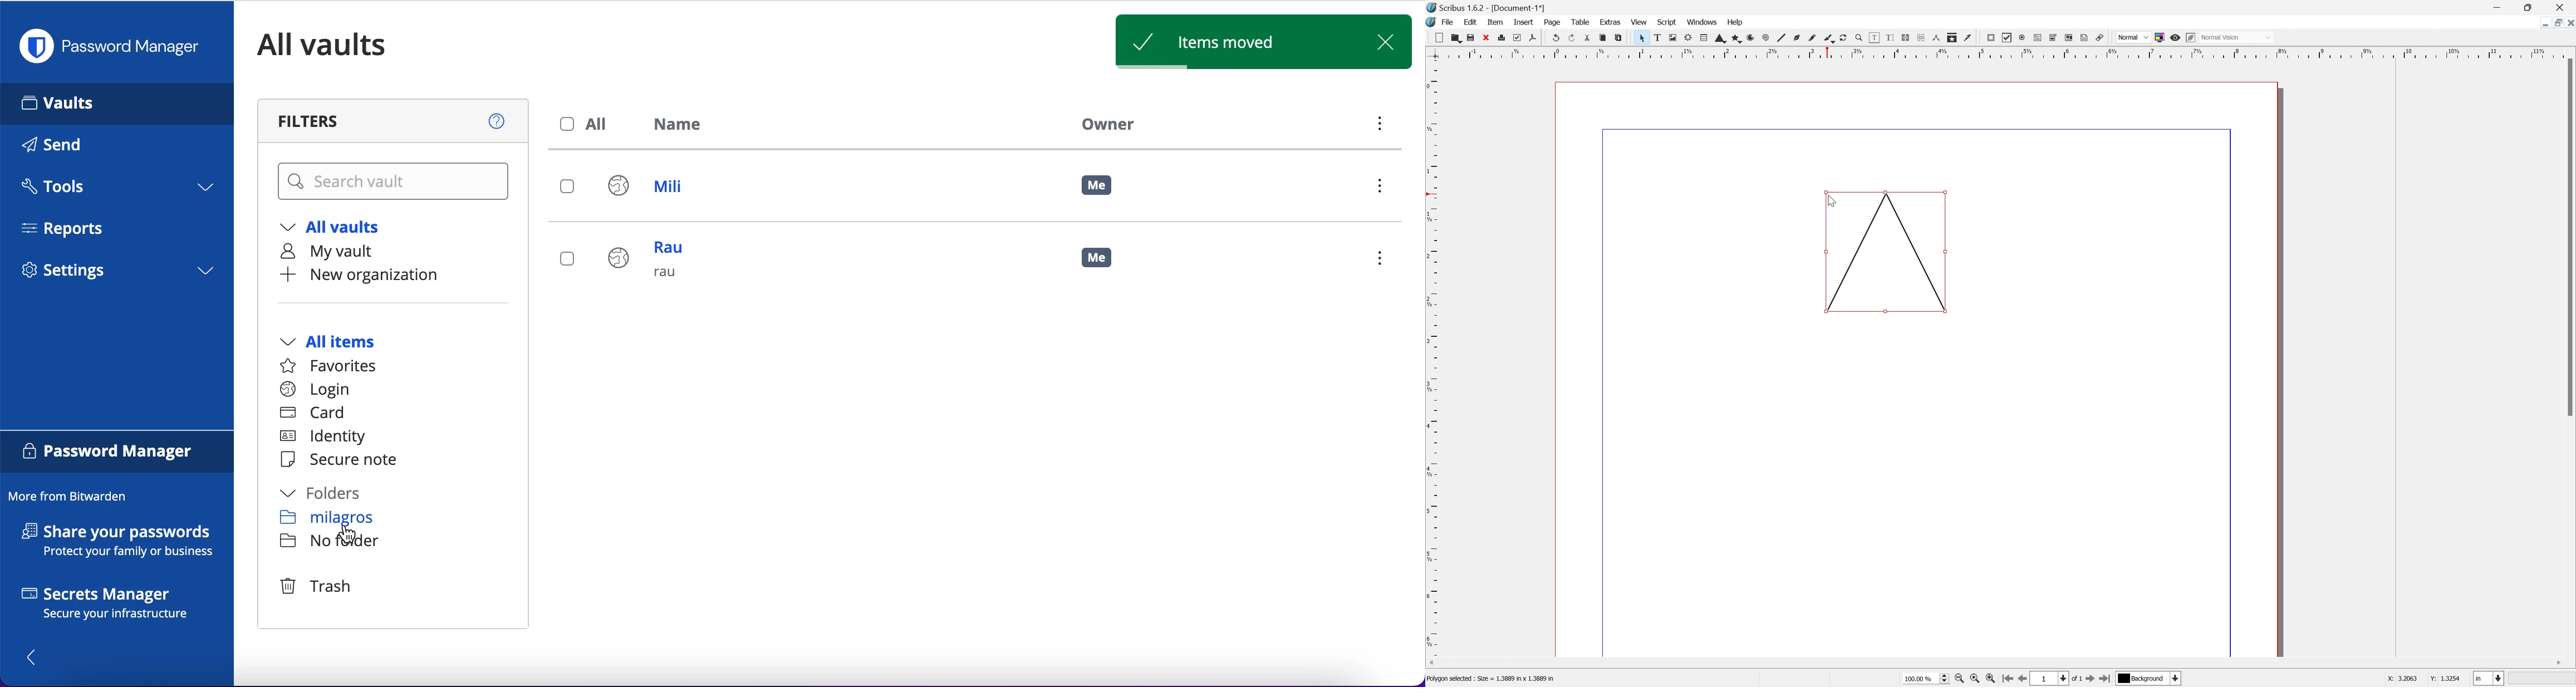 The width and height of the screenshot is (2576, 700). What do you see at coordinates (2091, 679) in the screenshot?
I see `Go to next page` at bounding box center [2091, 679].